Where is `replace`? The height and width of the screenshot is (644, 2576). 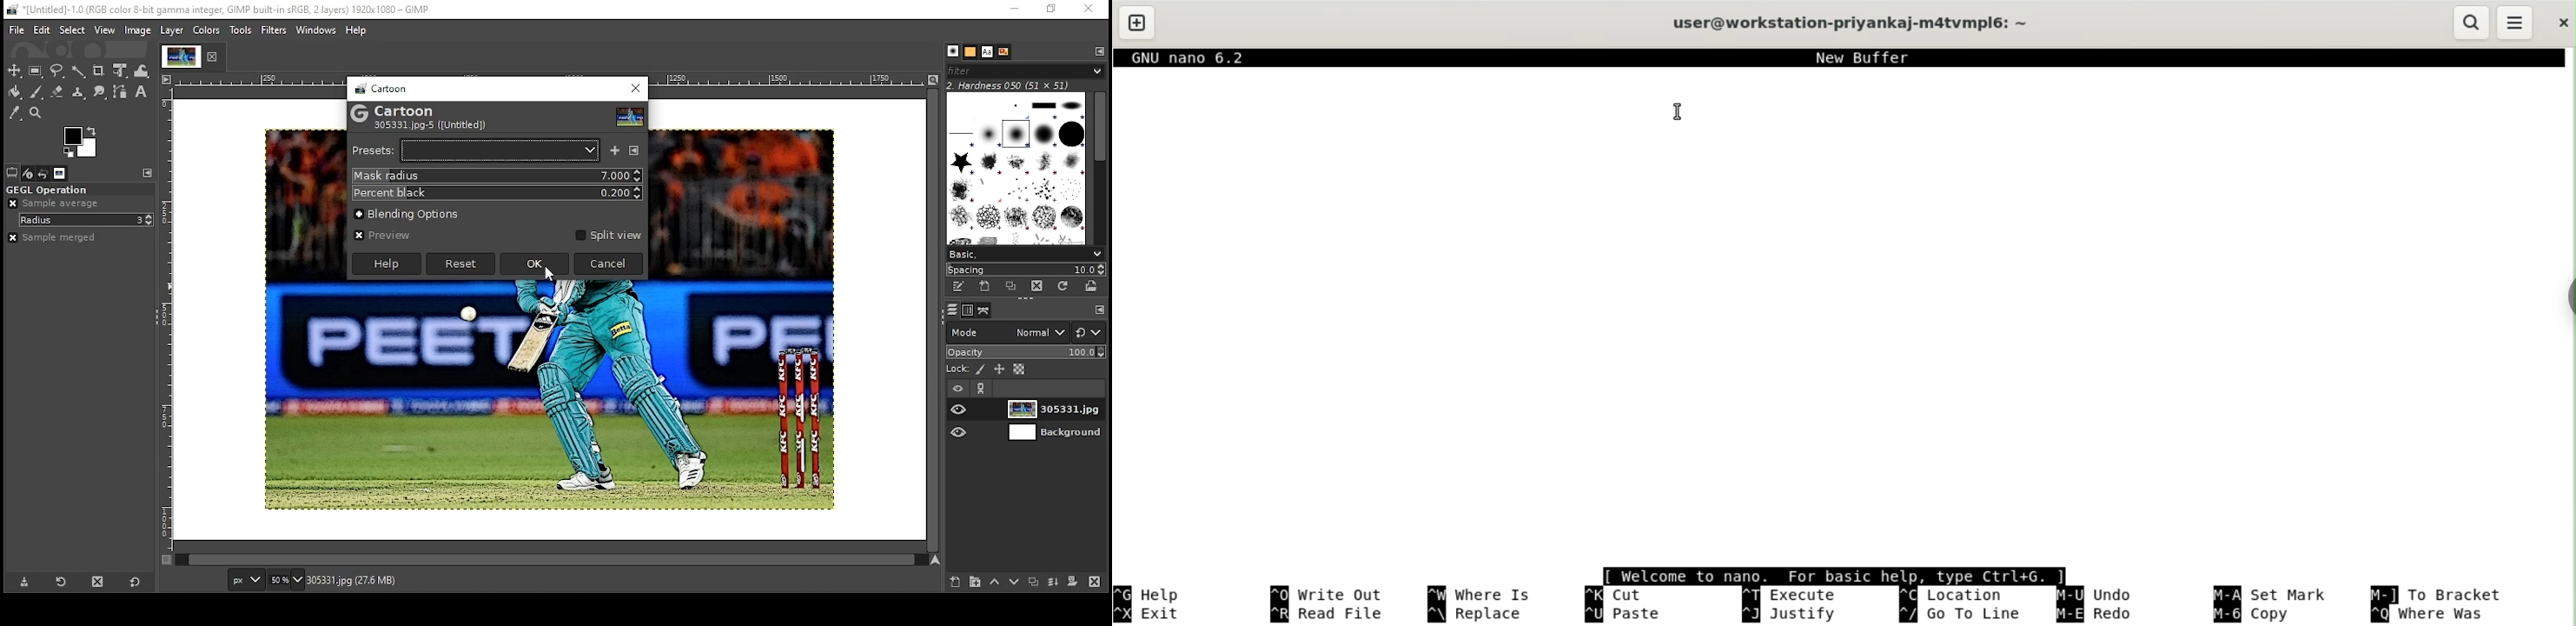
replace is located at coordinates (1478, 615).